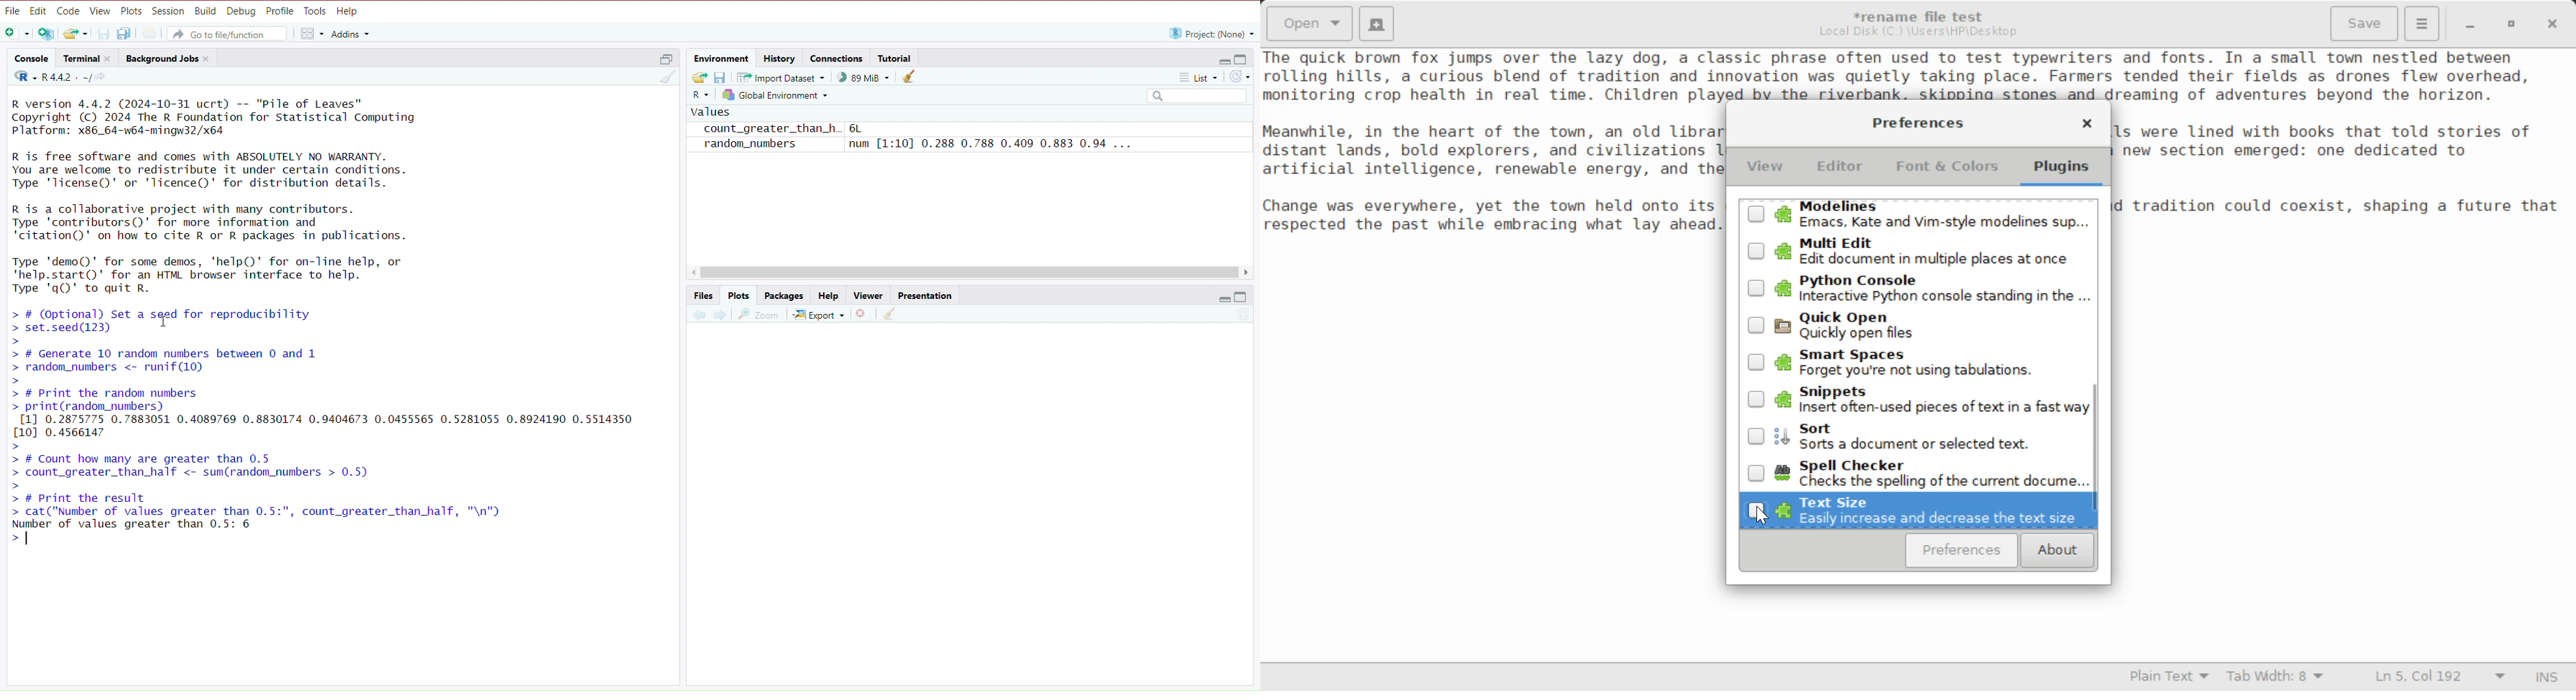  I want to click on Refresh list, so click(1242, 314).